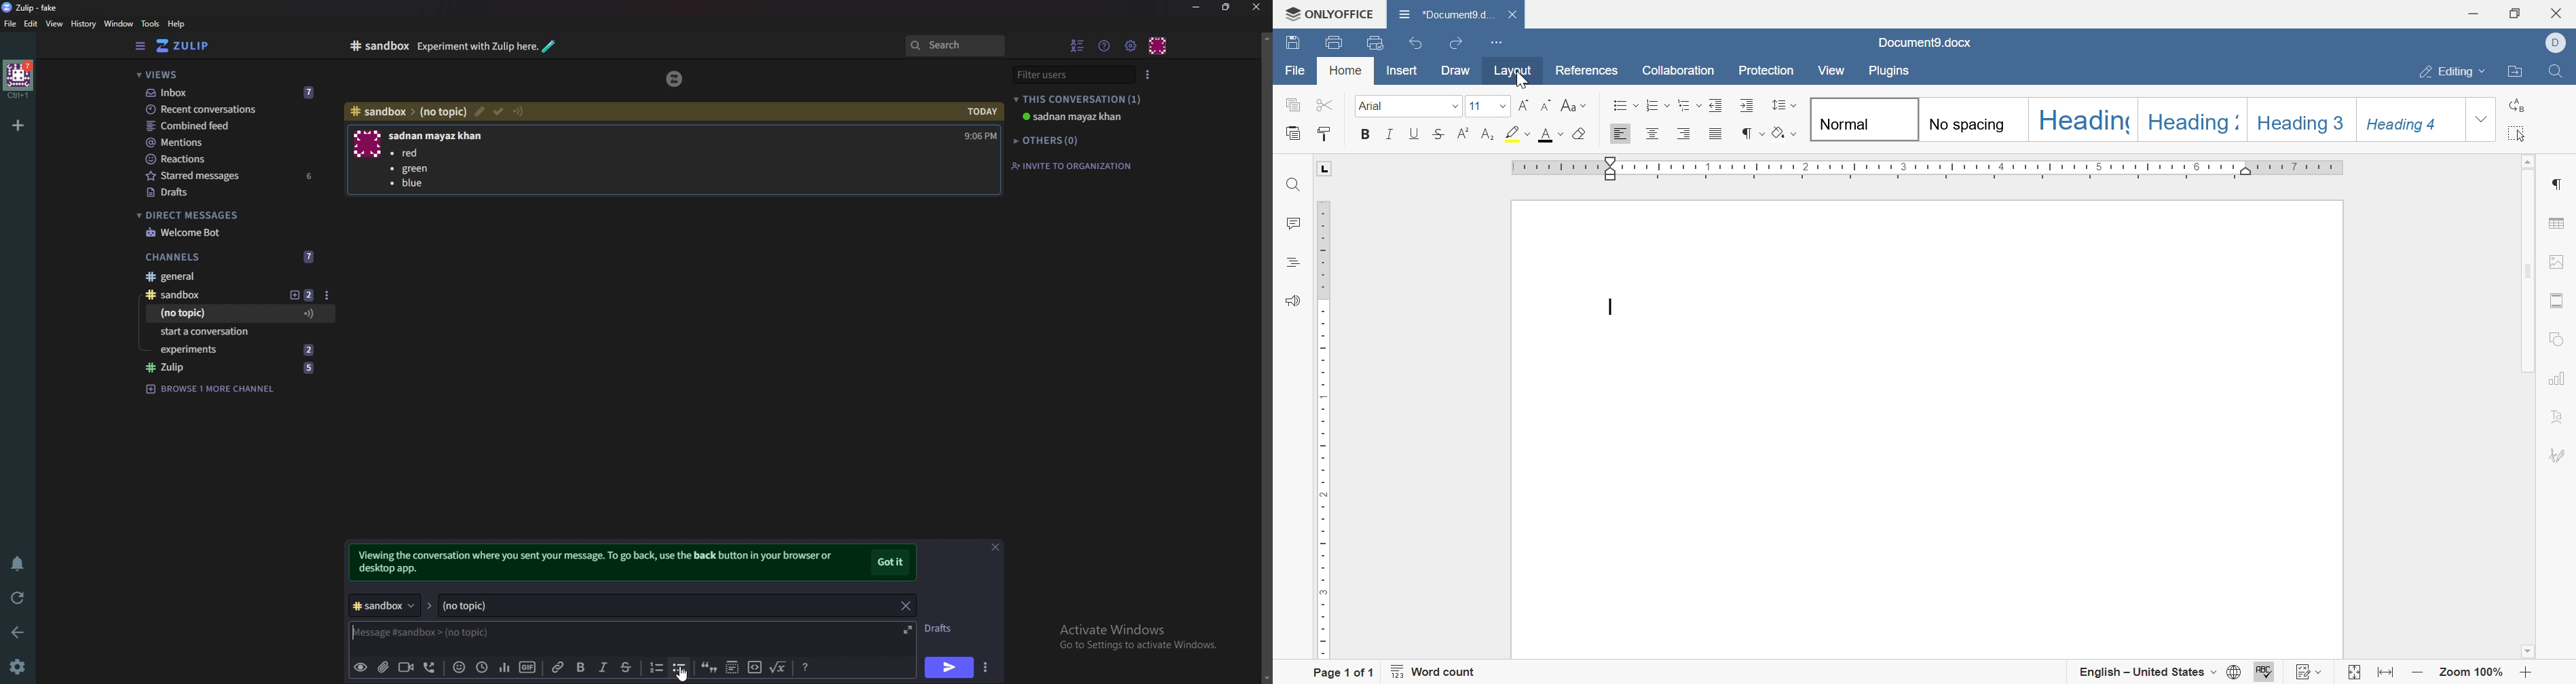 The width and height of the screenshot is (2576, 700). What do you see at coordinates (1457, 71) in the screenshot?
I see `draw` at bounding box center [1457, 71].